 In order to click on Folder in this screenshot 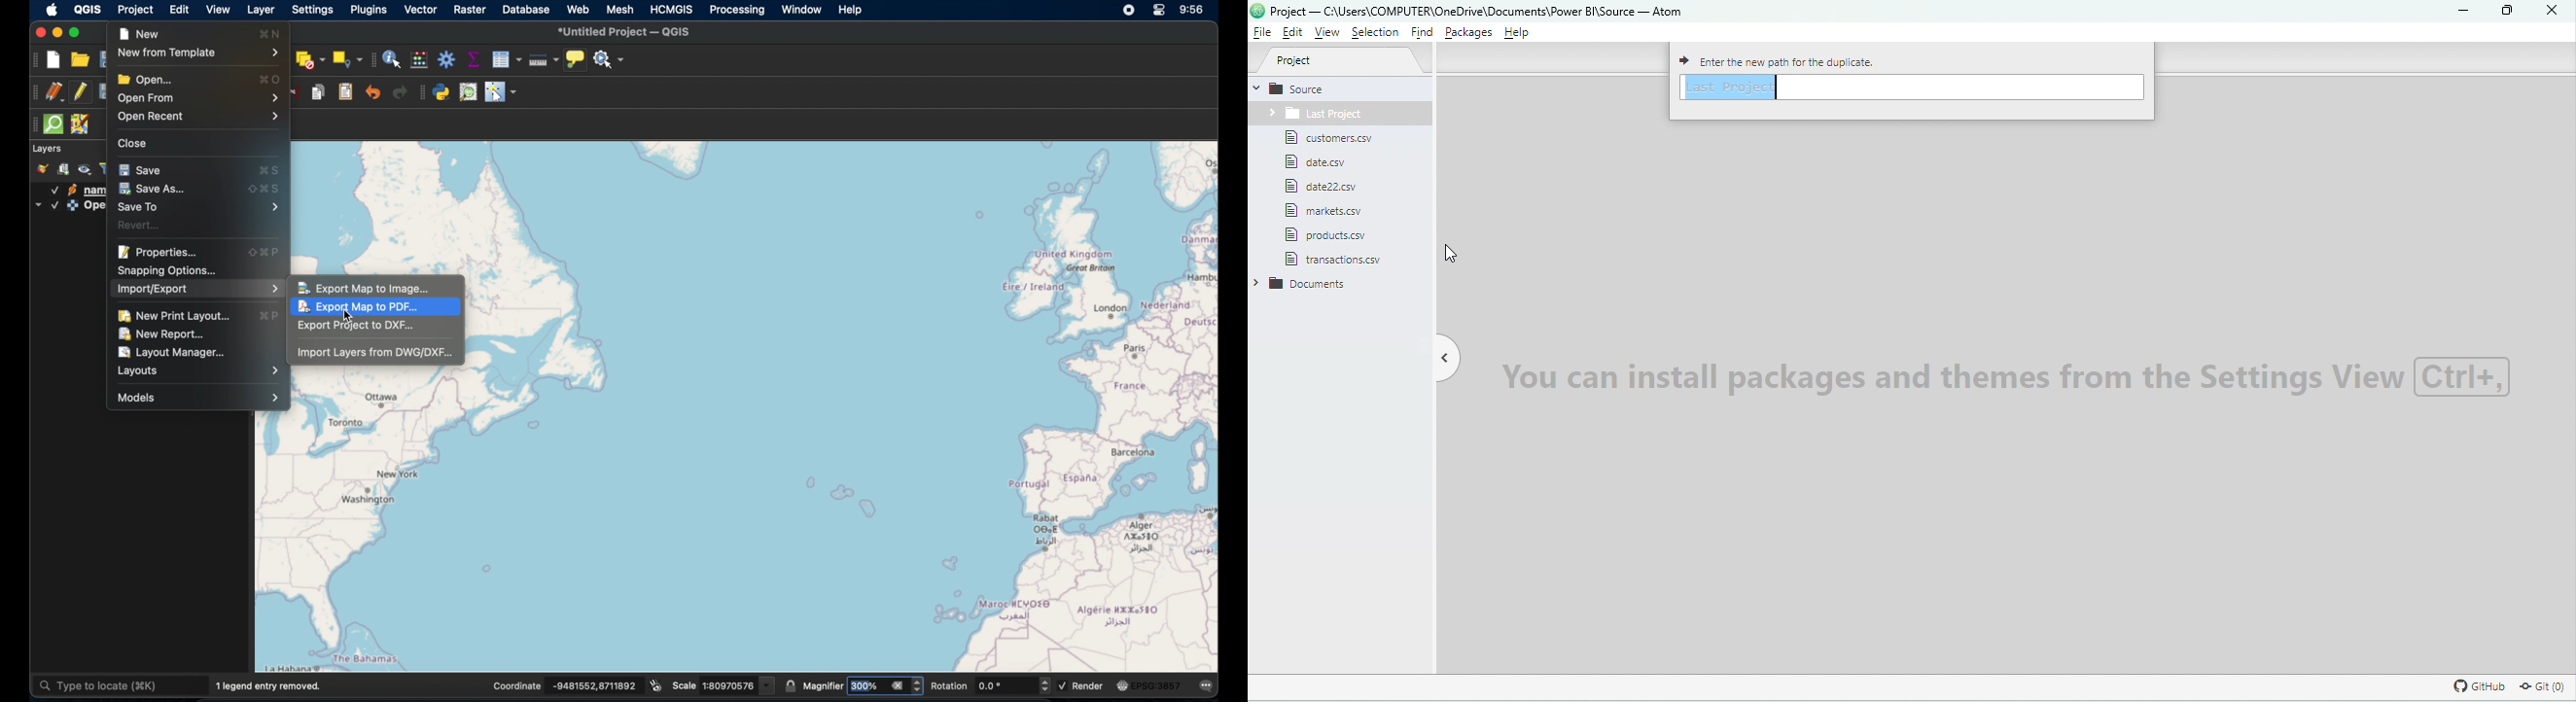, I will do `click(1311, 115)`.